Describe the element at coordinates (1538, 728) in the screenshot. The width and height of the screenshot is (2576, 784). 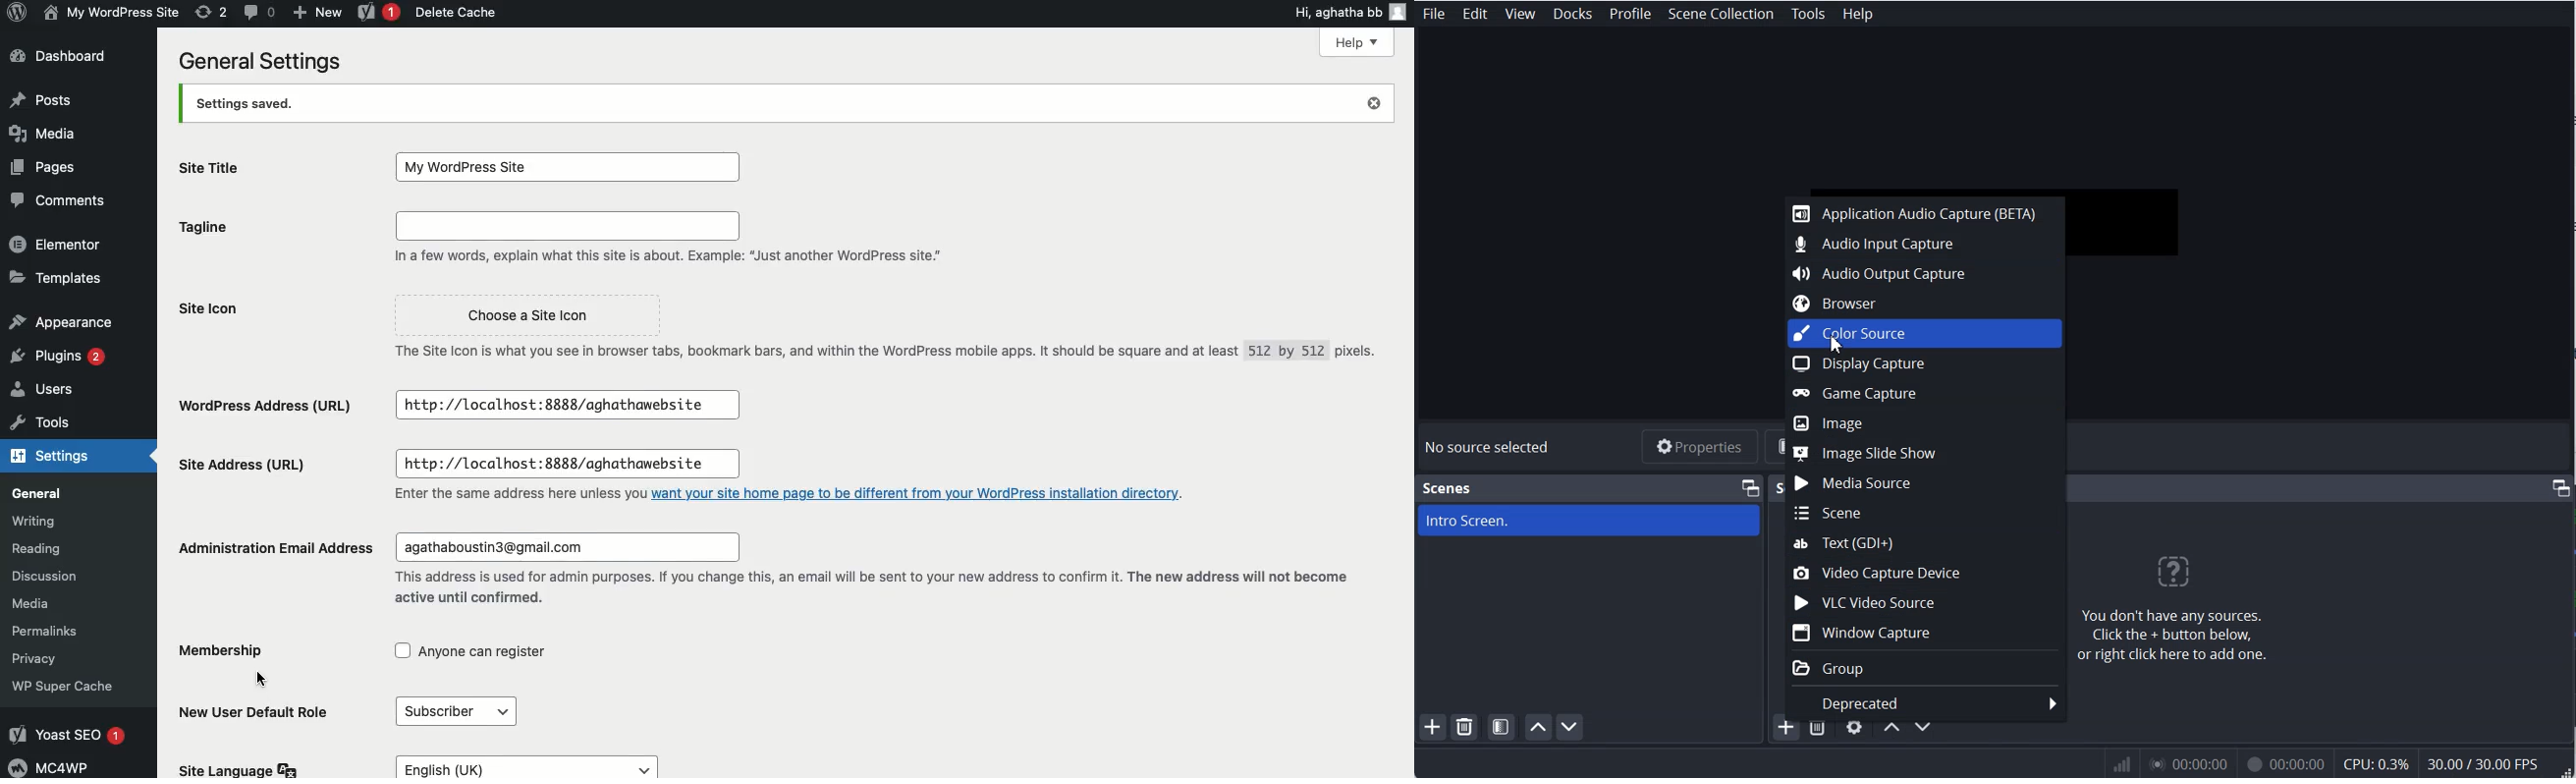
I see `Move Scene Up` at that location.